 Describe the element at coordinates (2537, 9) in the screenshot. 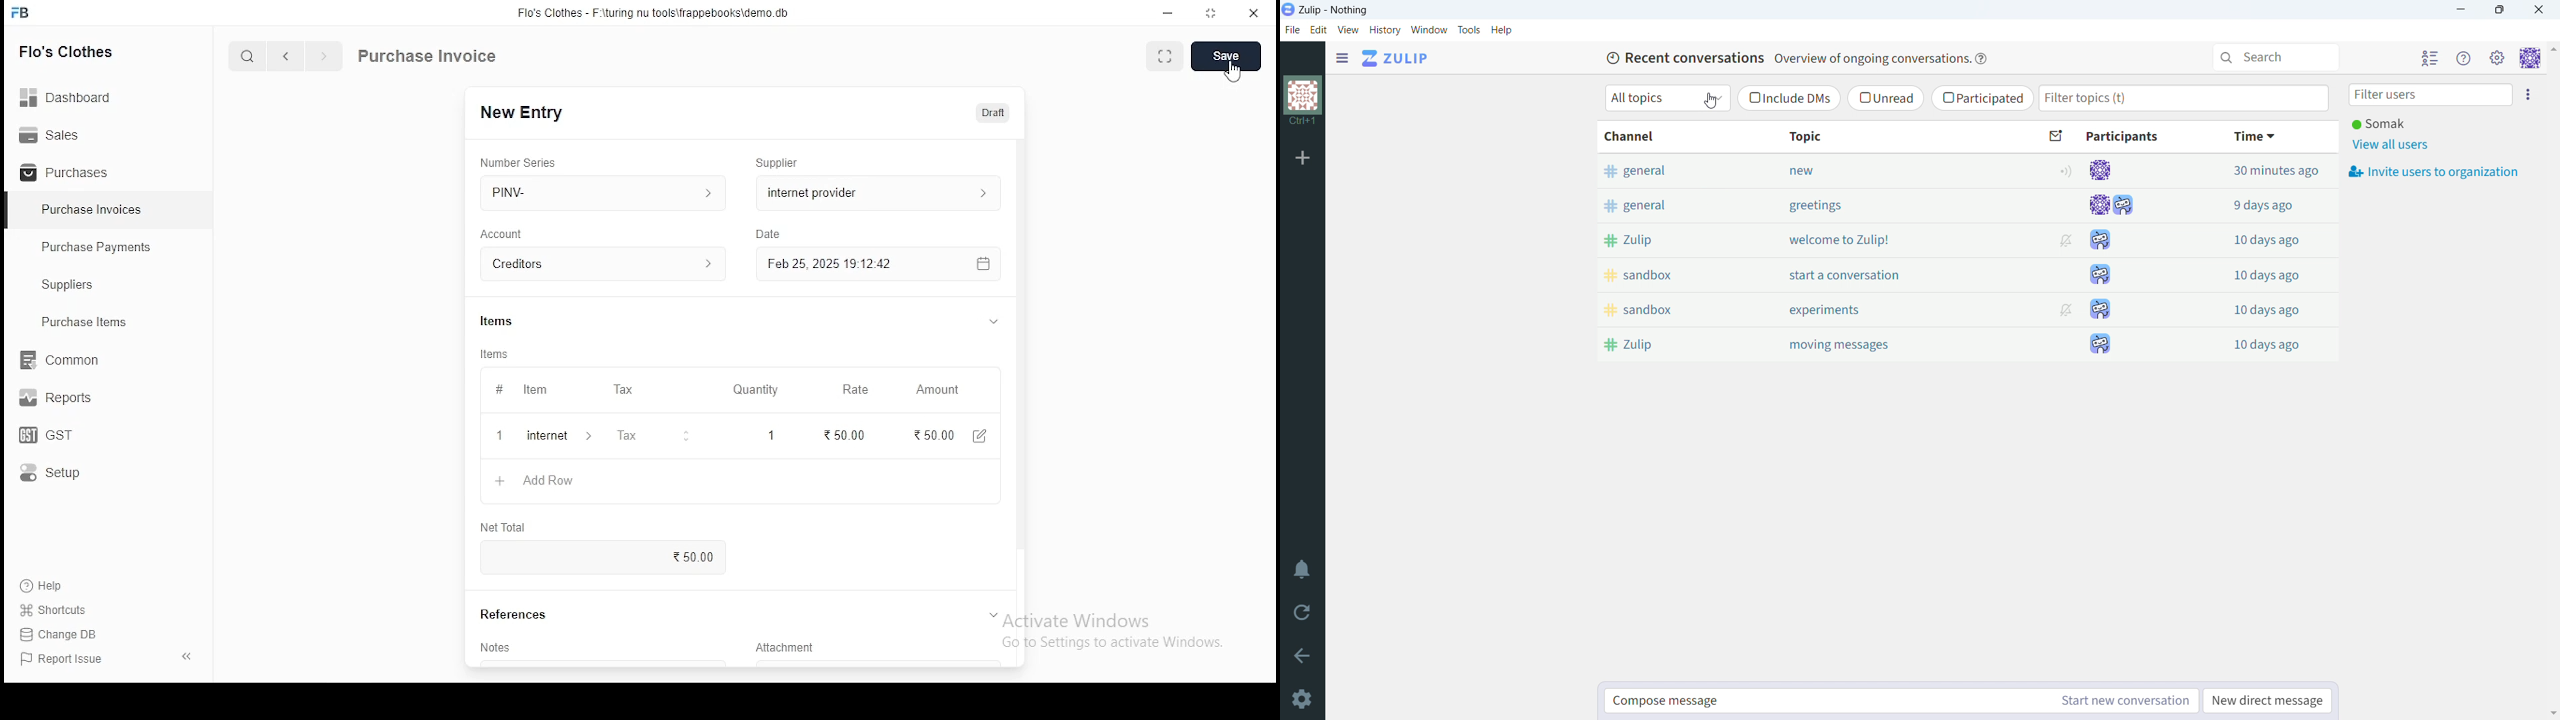

I see `close` at that location.